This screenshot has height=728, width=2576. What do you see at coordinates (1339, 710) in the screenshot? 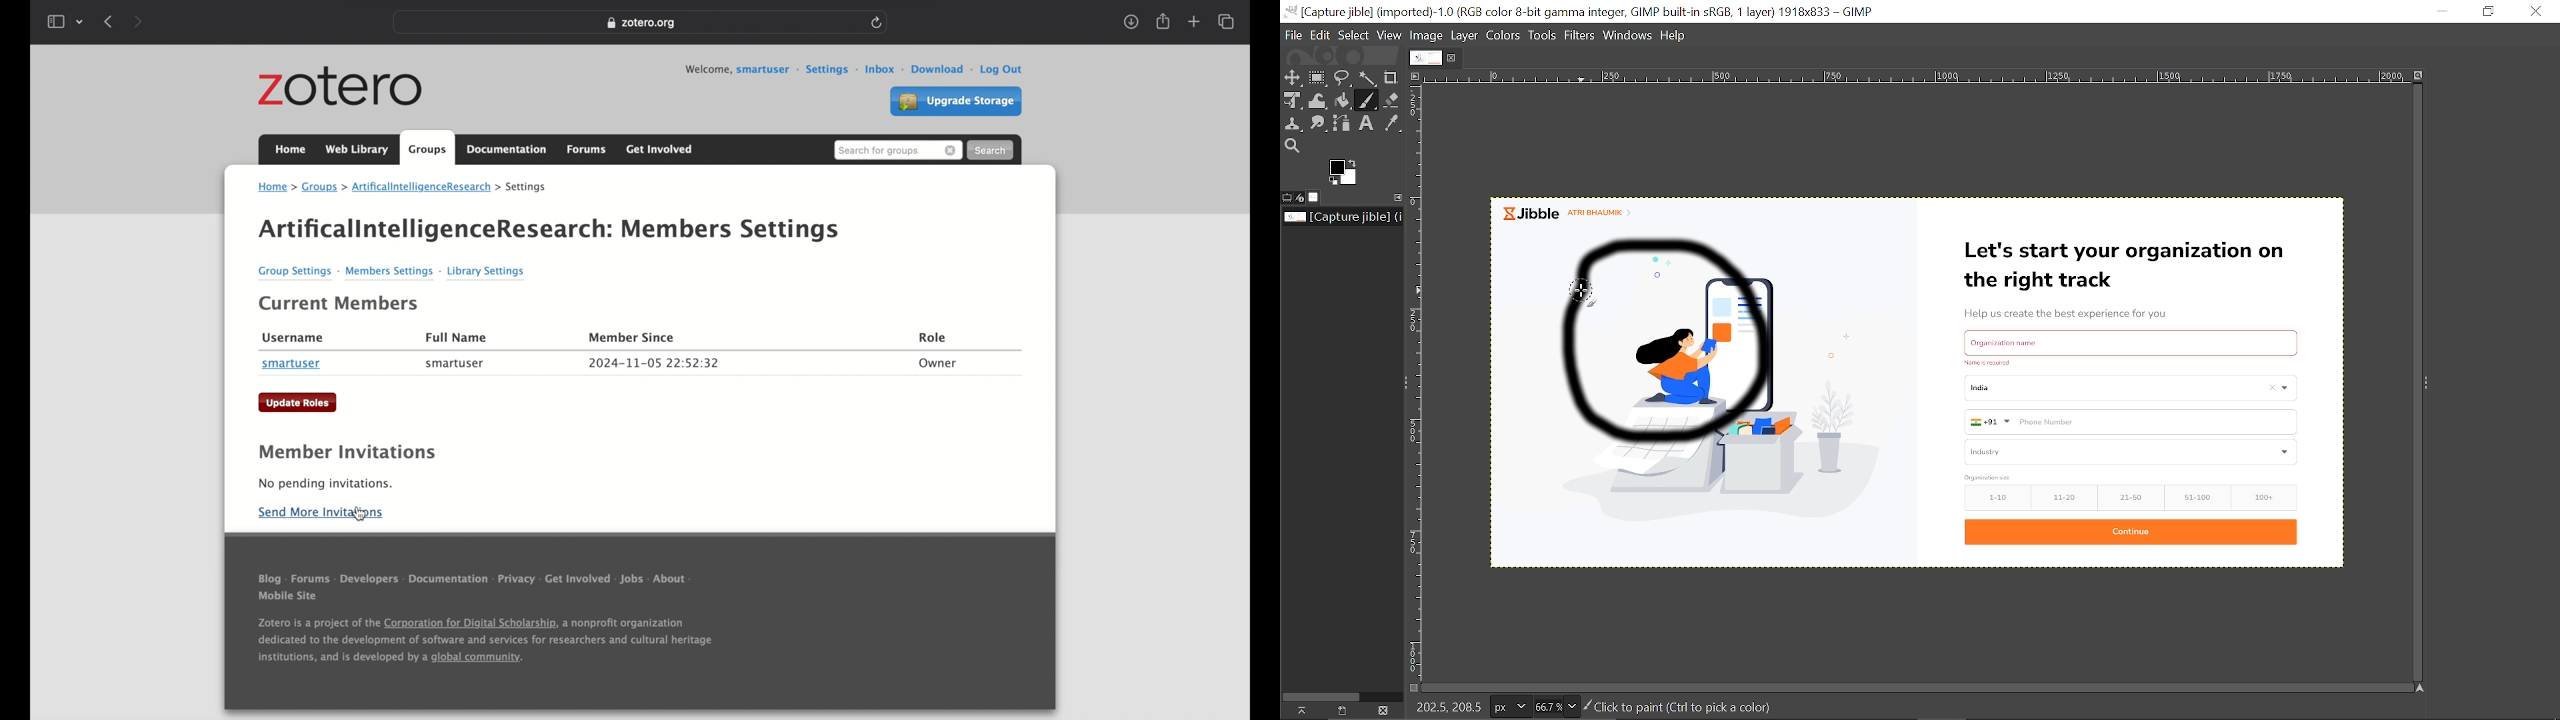
I see `create a new display for this image` at bounding box center [1339, 710].